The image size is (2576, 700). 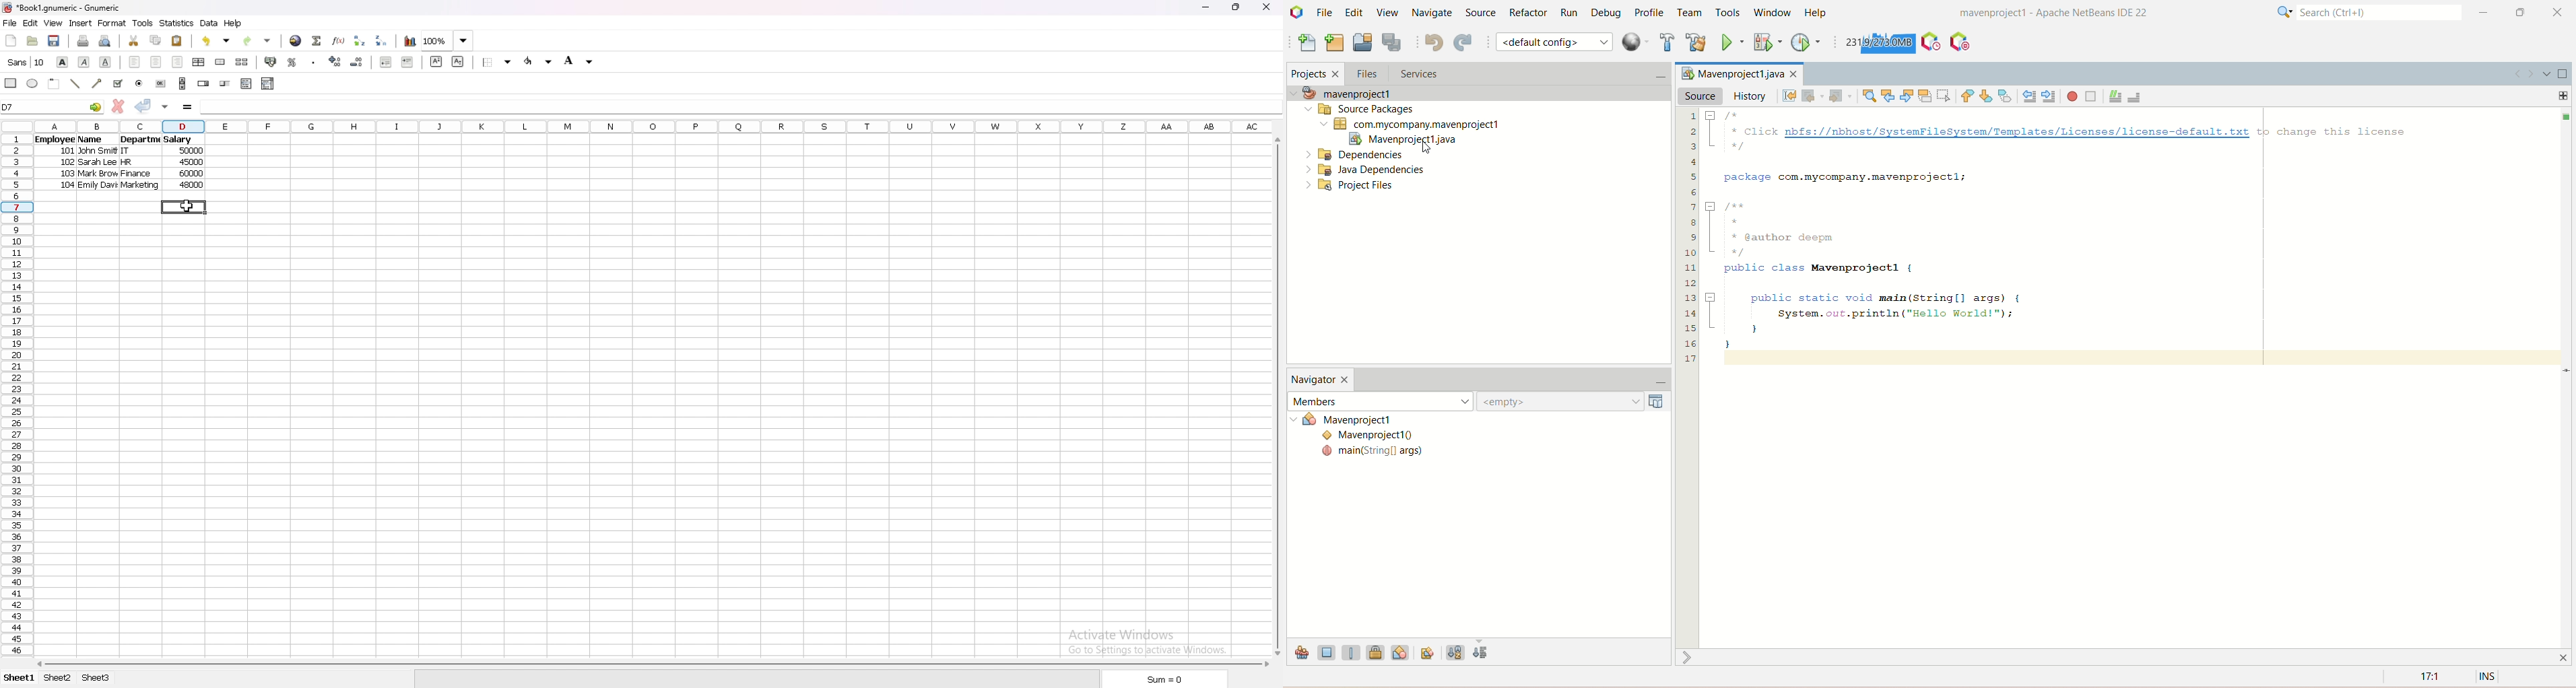 What do you see at coordinates (408, 61) in the screenshot?
I see `increase indent` at bounding box center [408, 61].